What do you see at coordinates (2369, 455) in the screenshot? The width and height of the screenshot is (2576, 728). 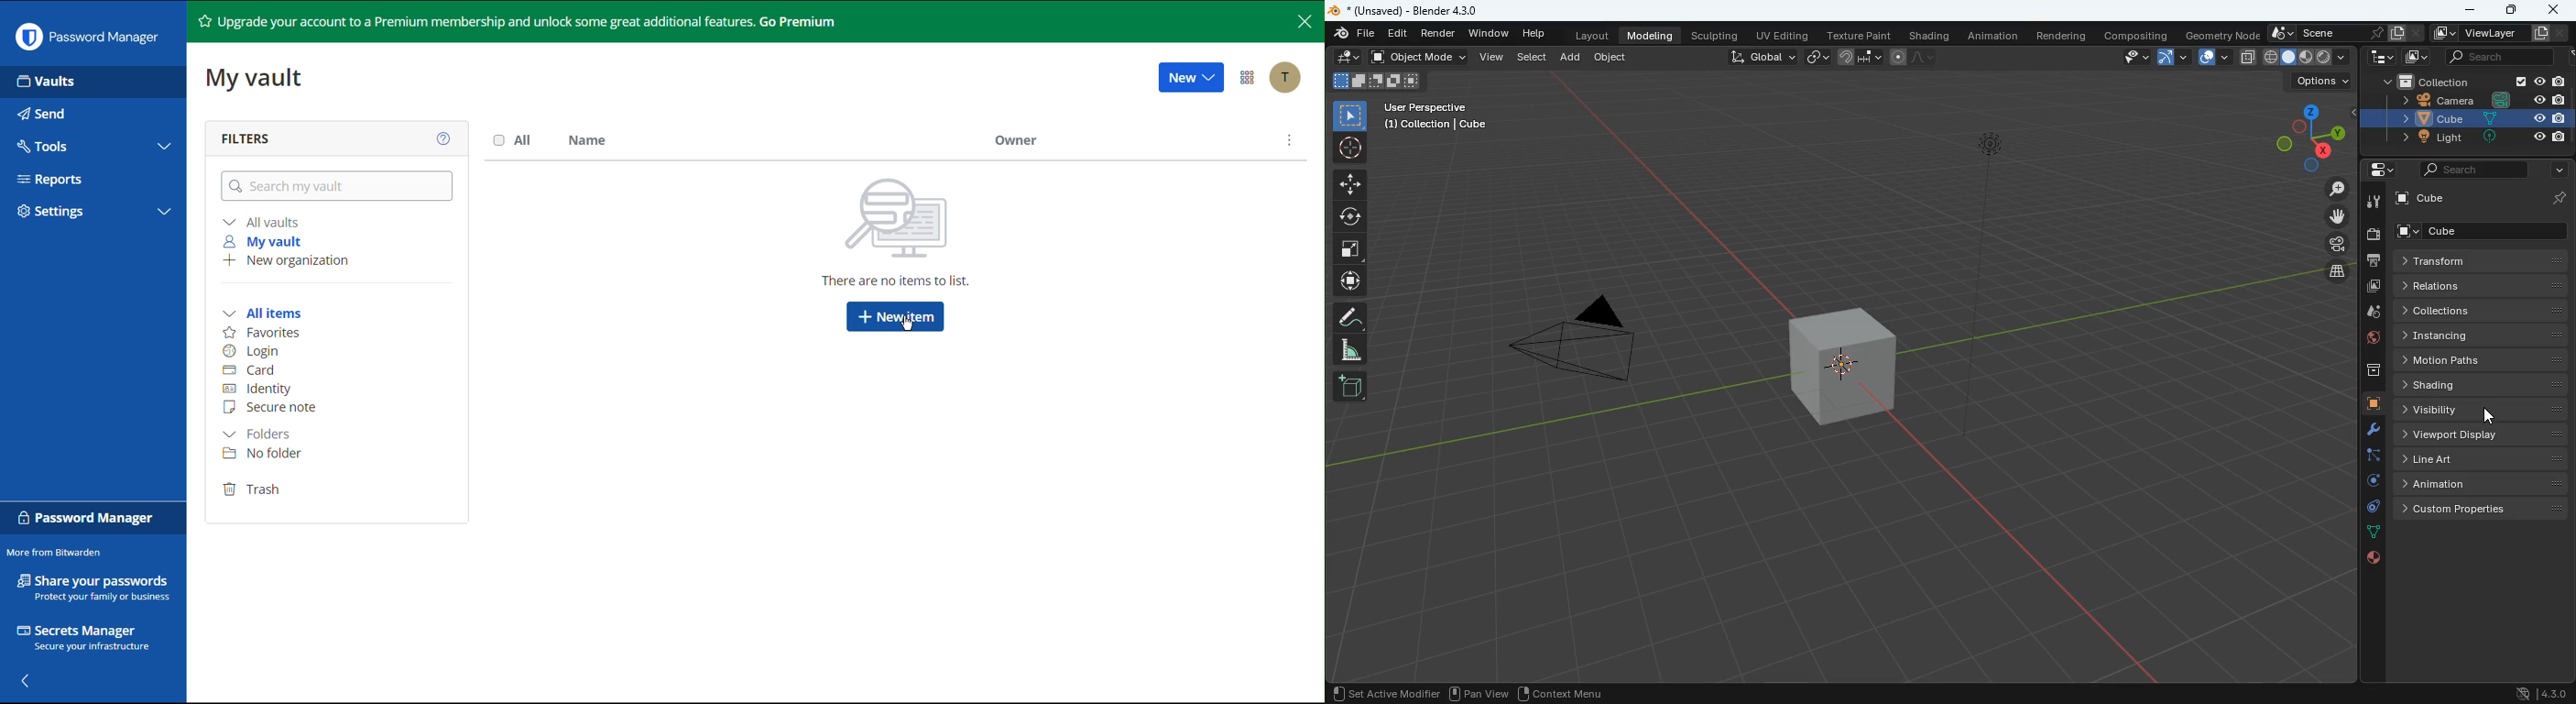 I see `edge` at bounding box center [2369, 455].